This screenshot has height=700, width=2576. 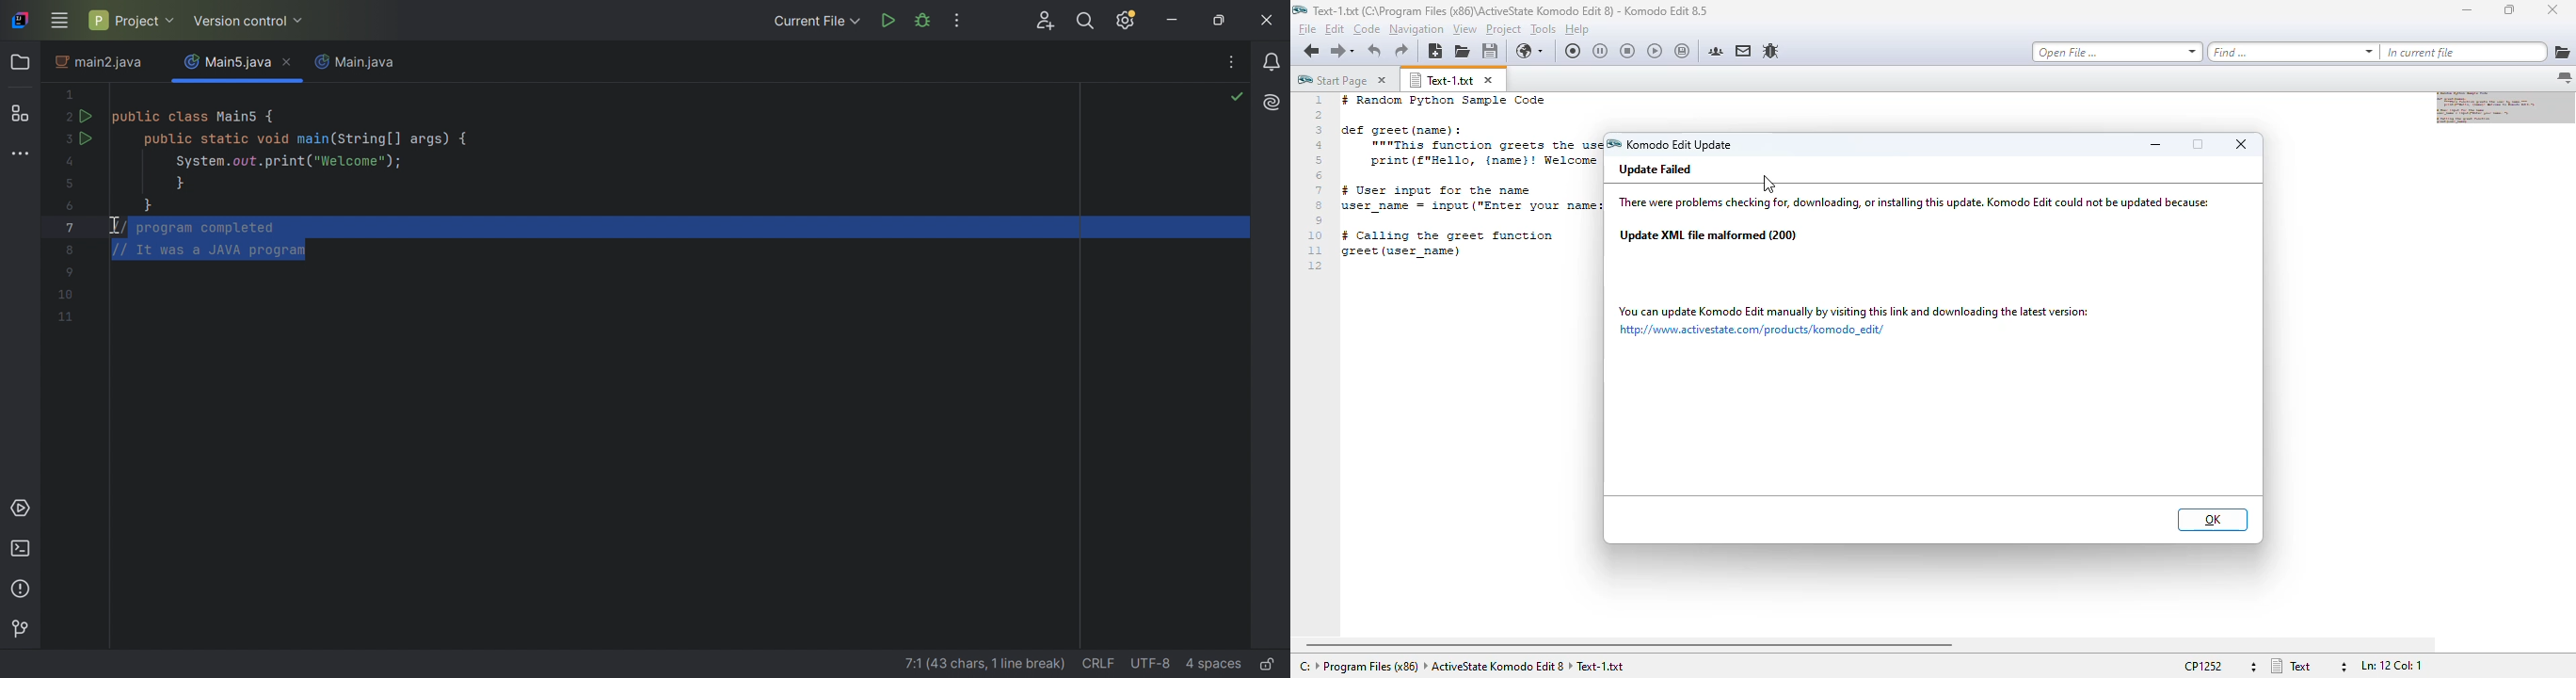 I want to click on stop recording macro, so click(x=1627, y=51).